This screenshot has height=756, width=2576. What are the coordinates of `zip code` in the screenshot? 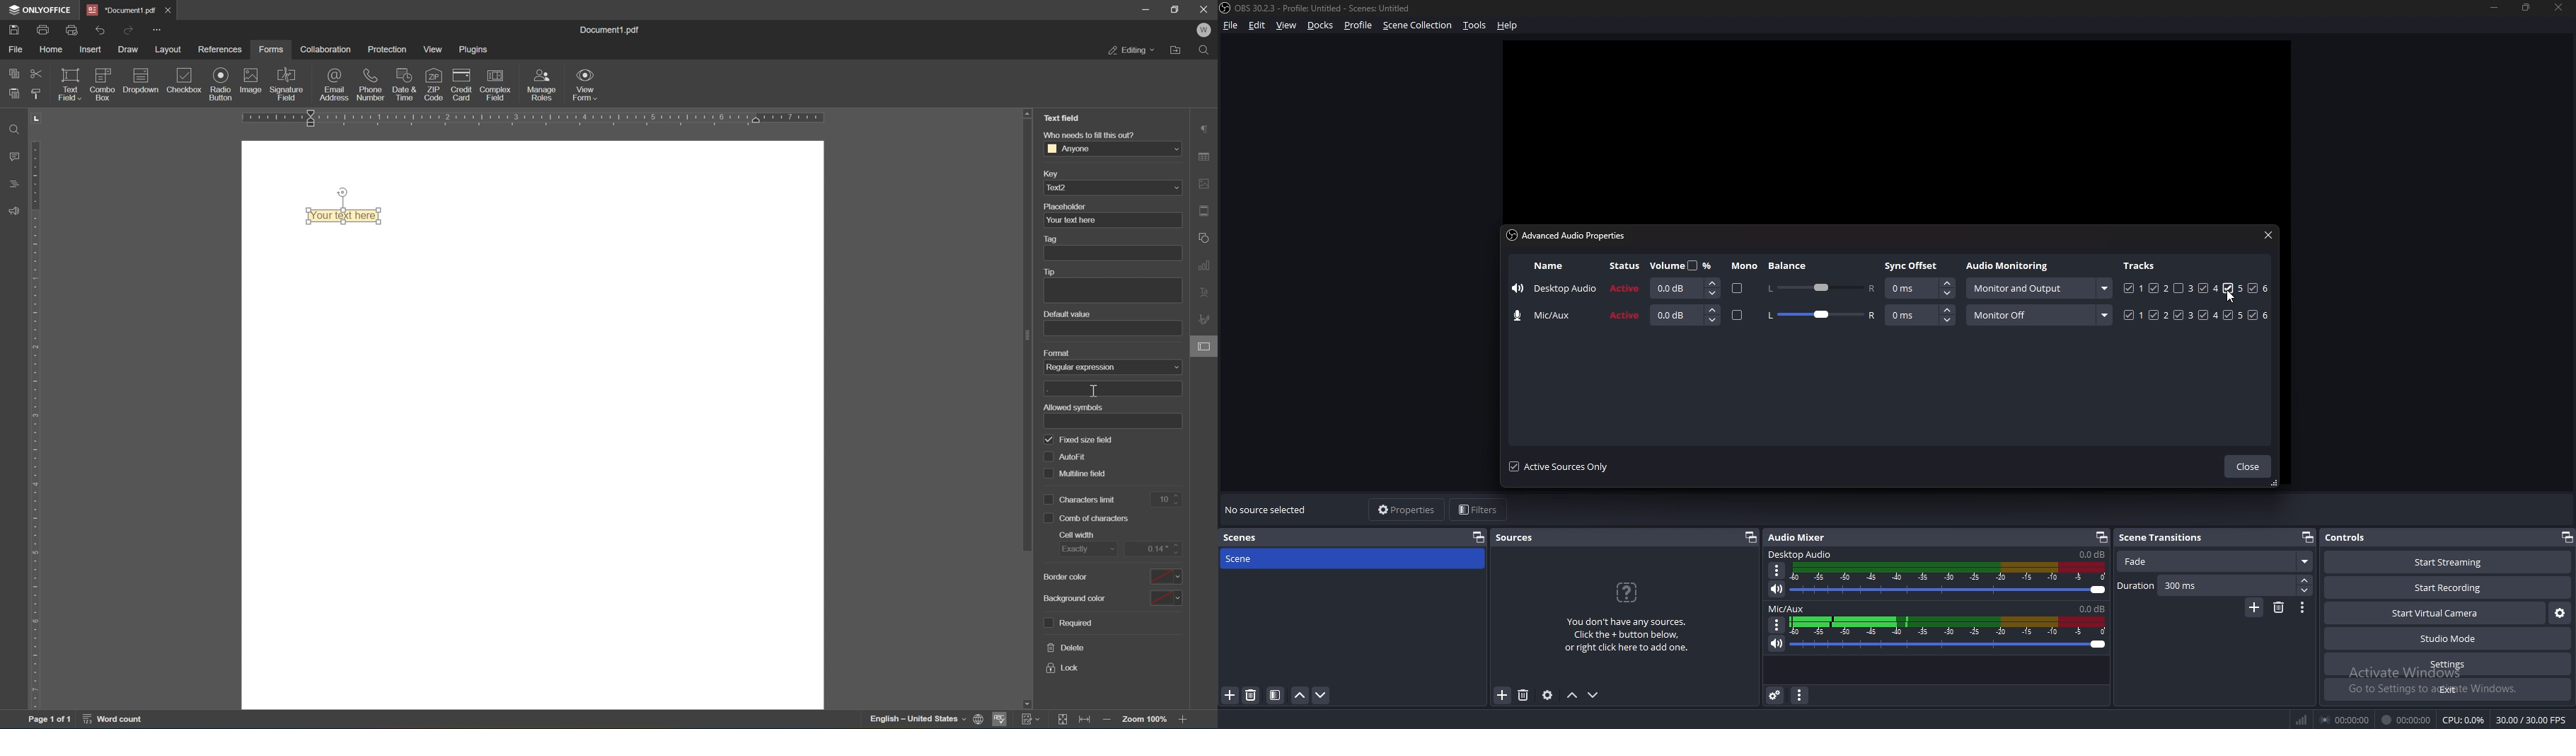 It's located at (433, 84).